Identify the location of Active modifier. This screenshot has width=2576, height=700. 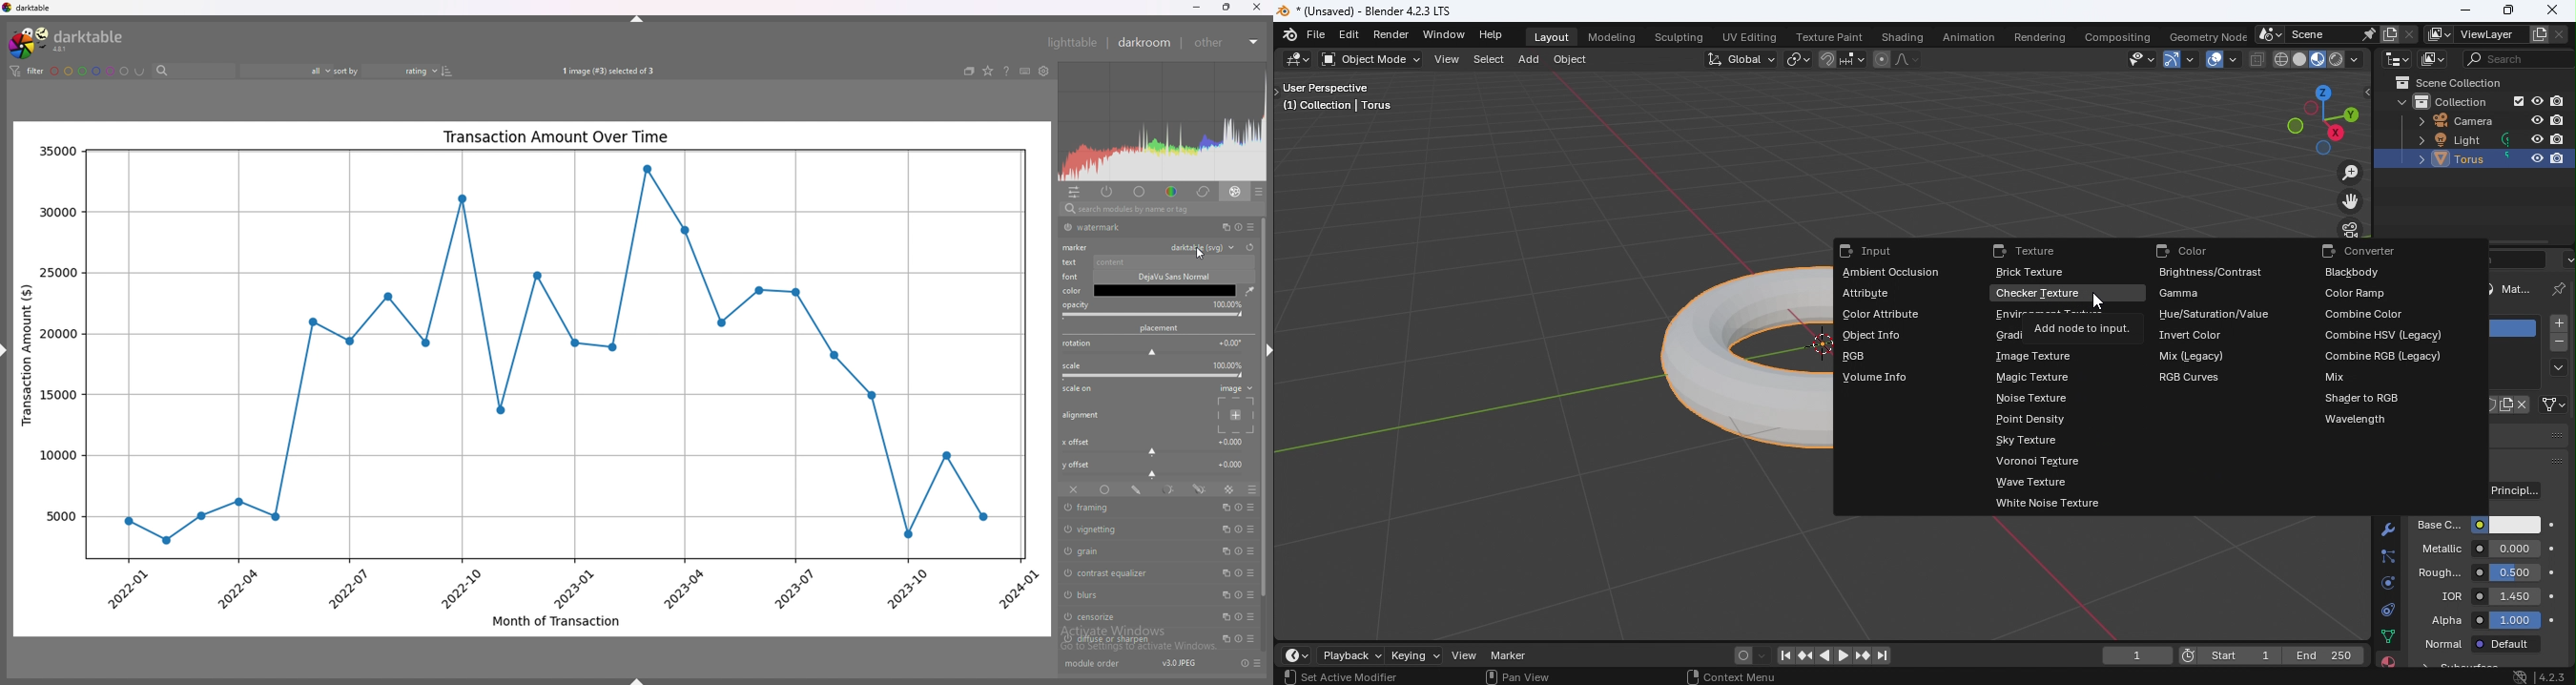
(1358, 677).